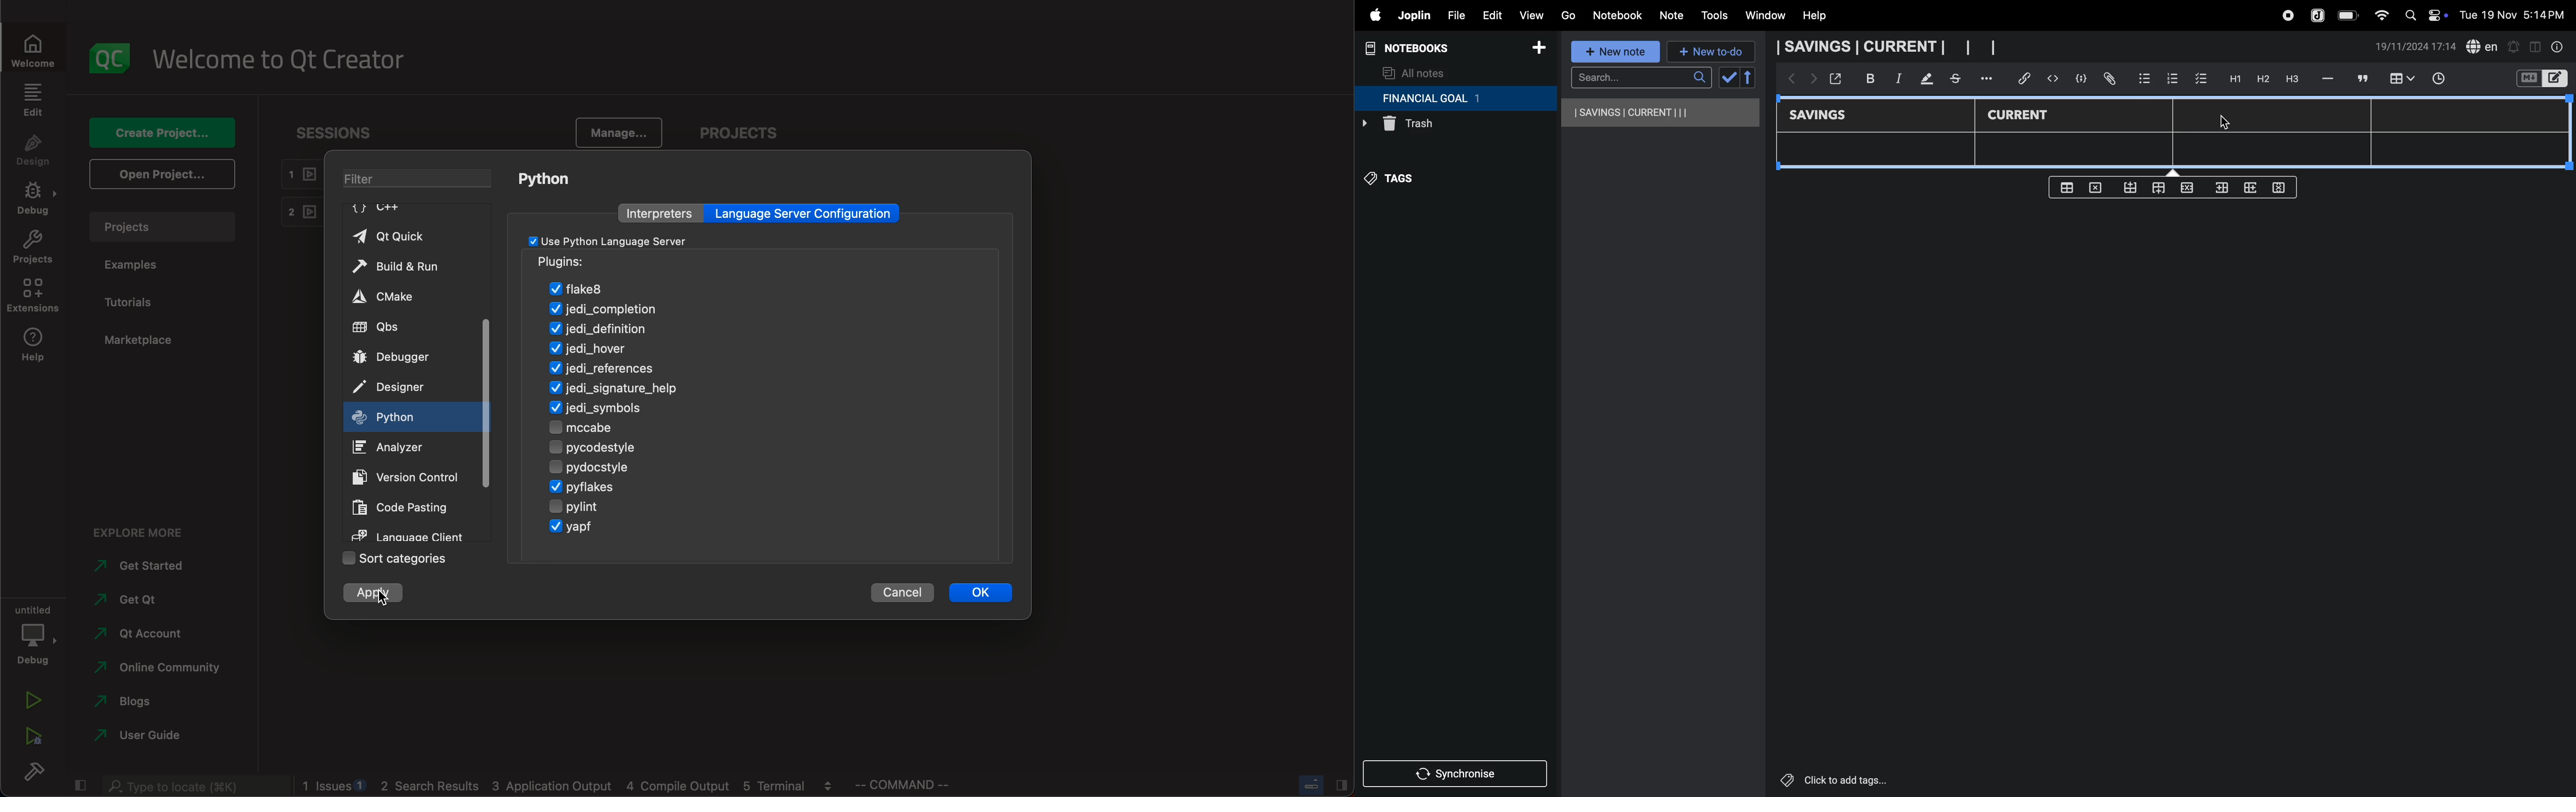 This screenshot has width=2576, height=812. Describe the element at coordinates (2234, 79) in the screenshot. I see `H1` at that location.